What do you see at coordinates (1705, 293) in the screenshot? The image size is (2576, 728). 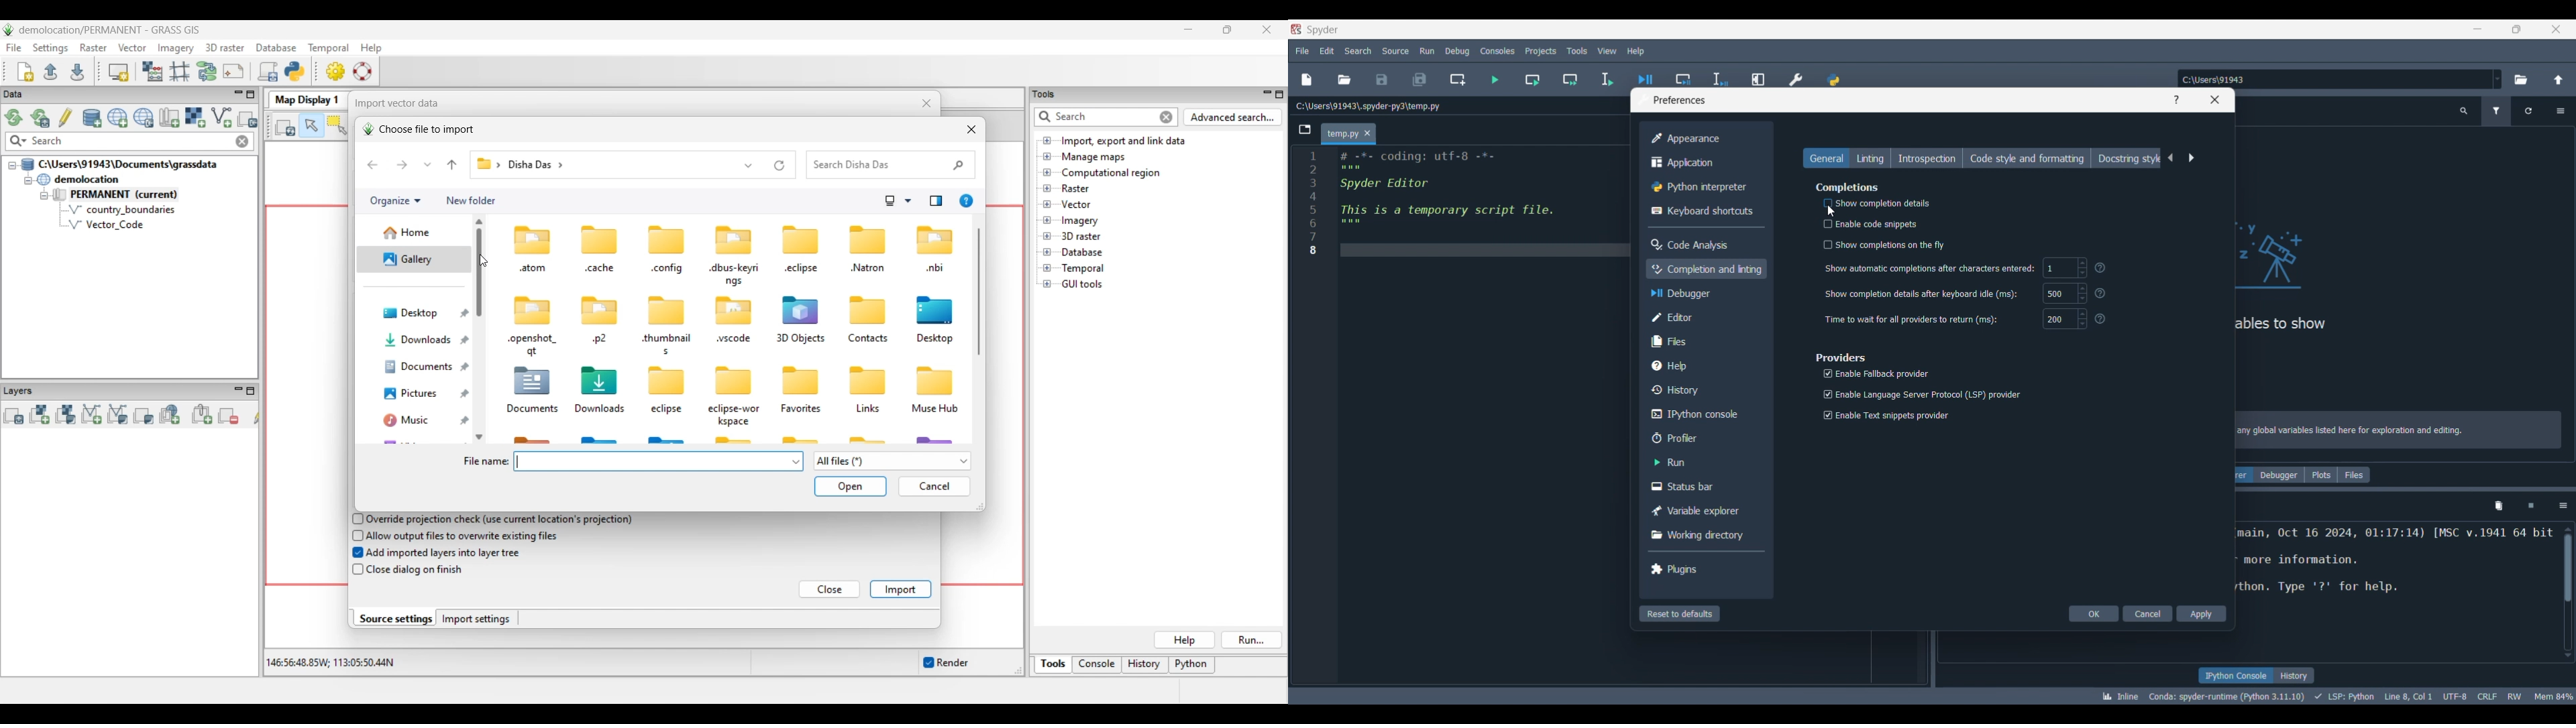 I see `Debugger` at bounding box center [1705, 293].